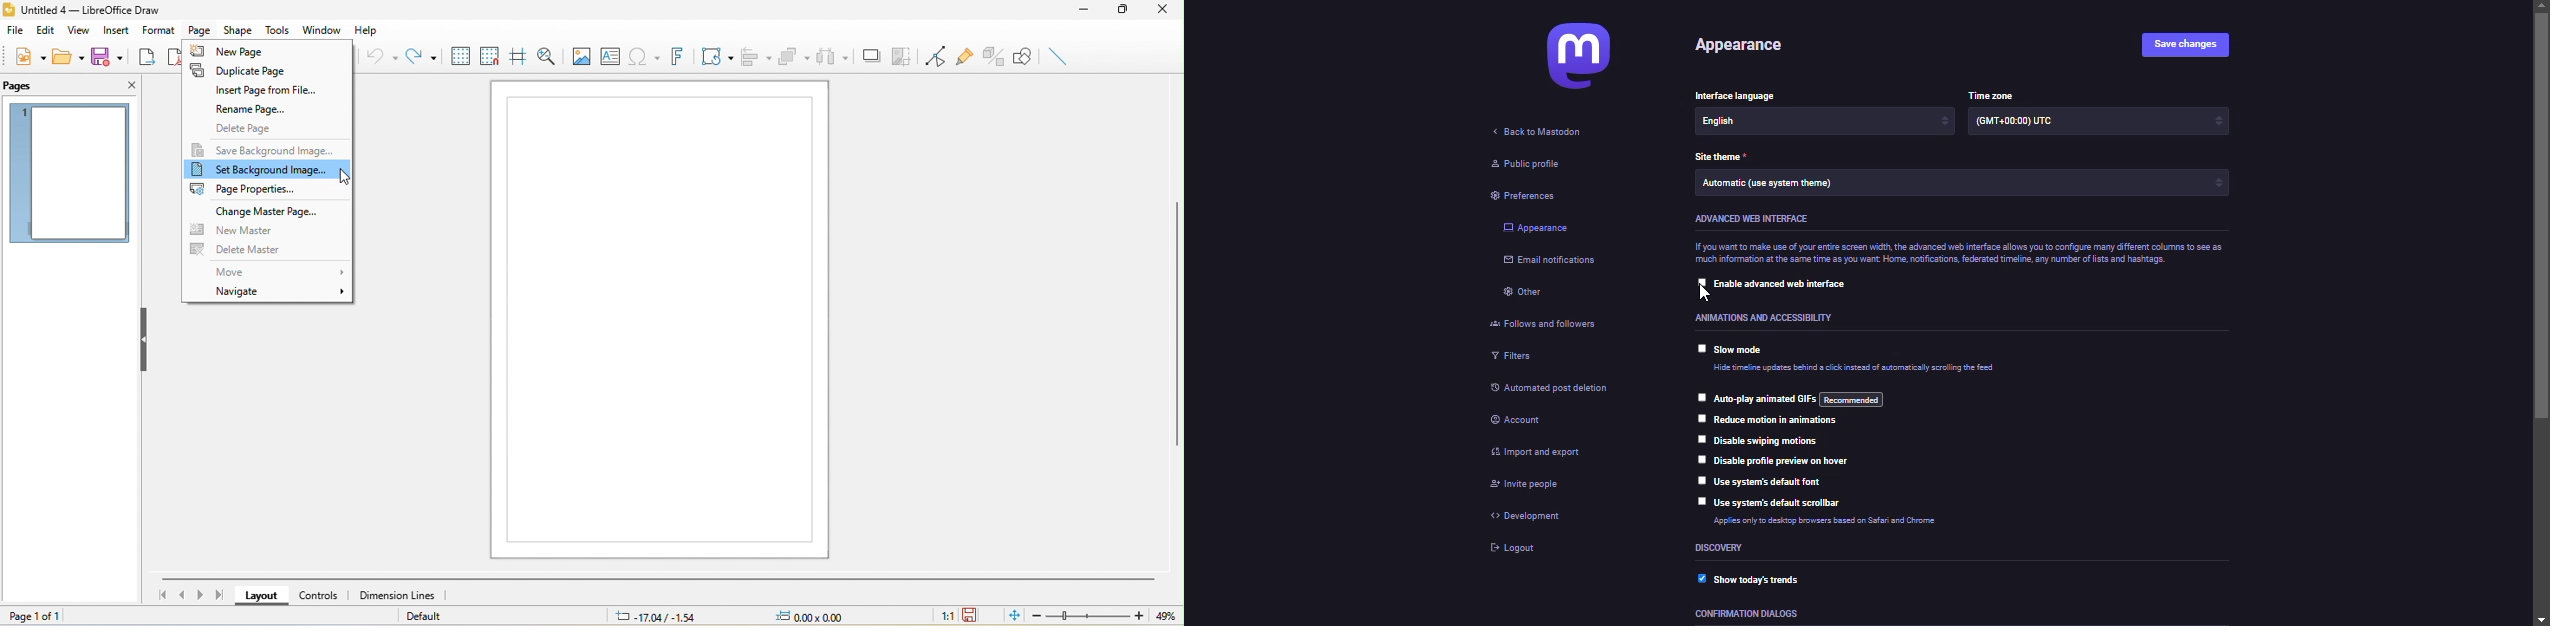 Image resolution: width=2576 pixels, height=644 pixels. I want to click on layout, so click(259, 597).